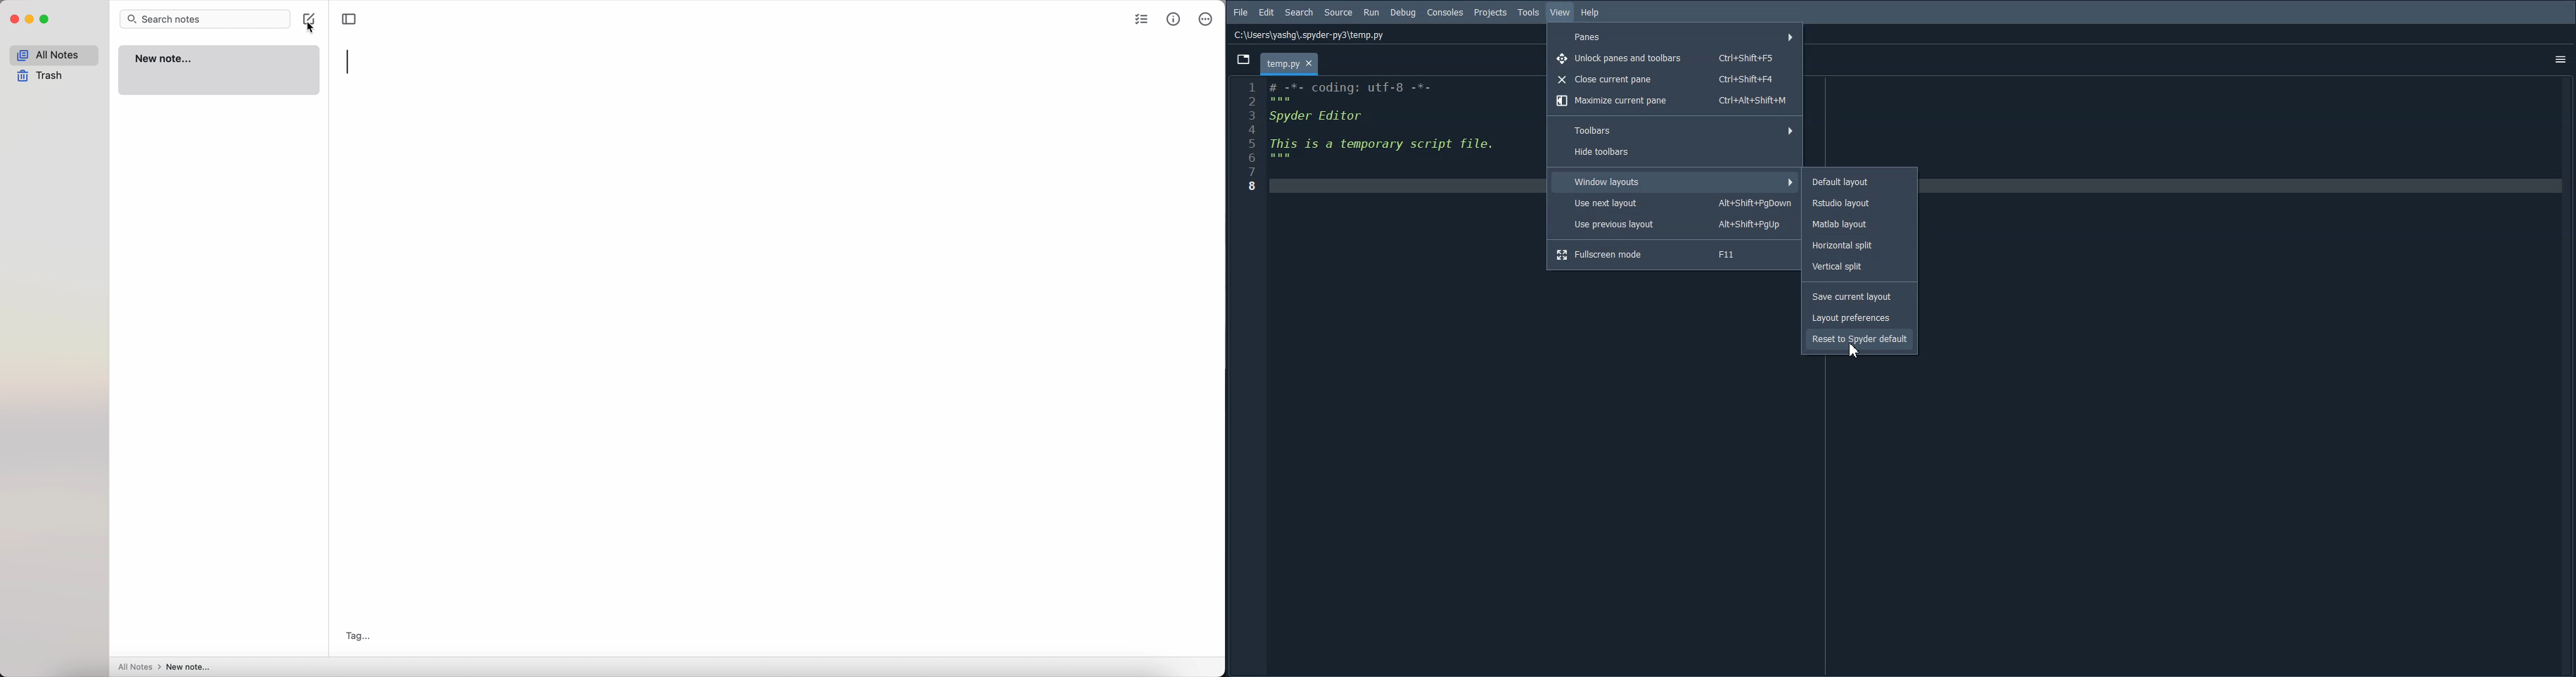  What do you see at coordinates (1857, 317) in the screenshot?
I see `Layout preferences` at bounding box center [1857, 317].